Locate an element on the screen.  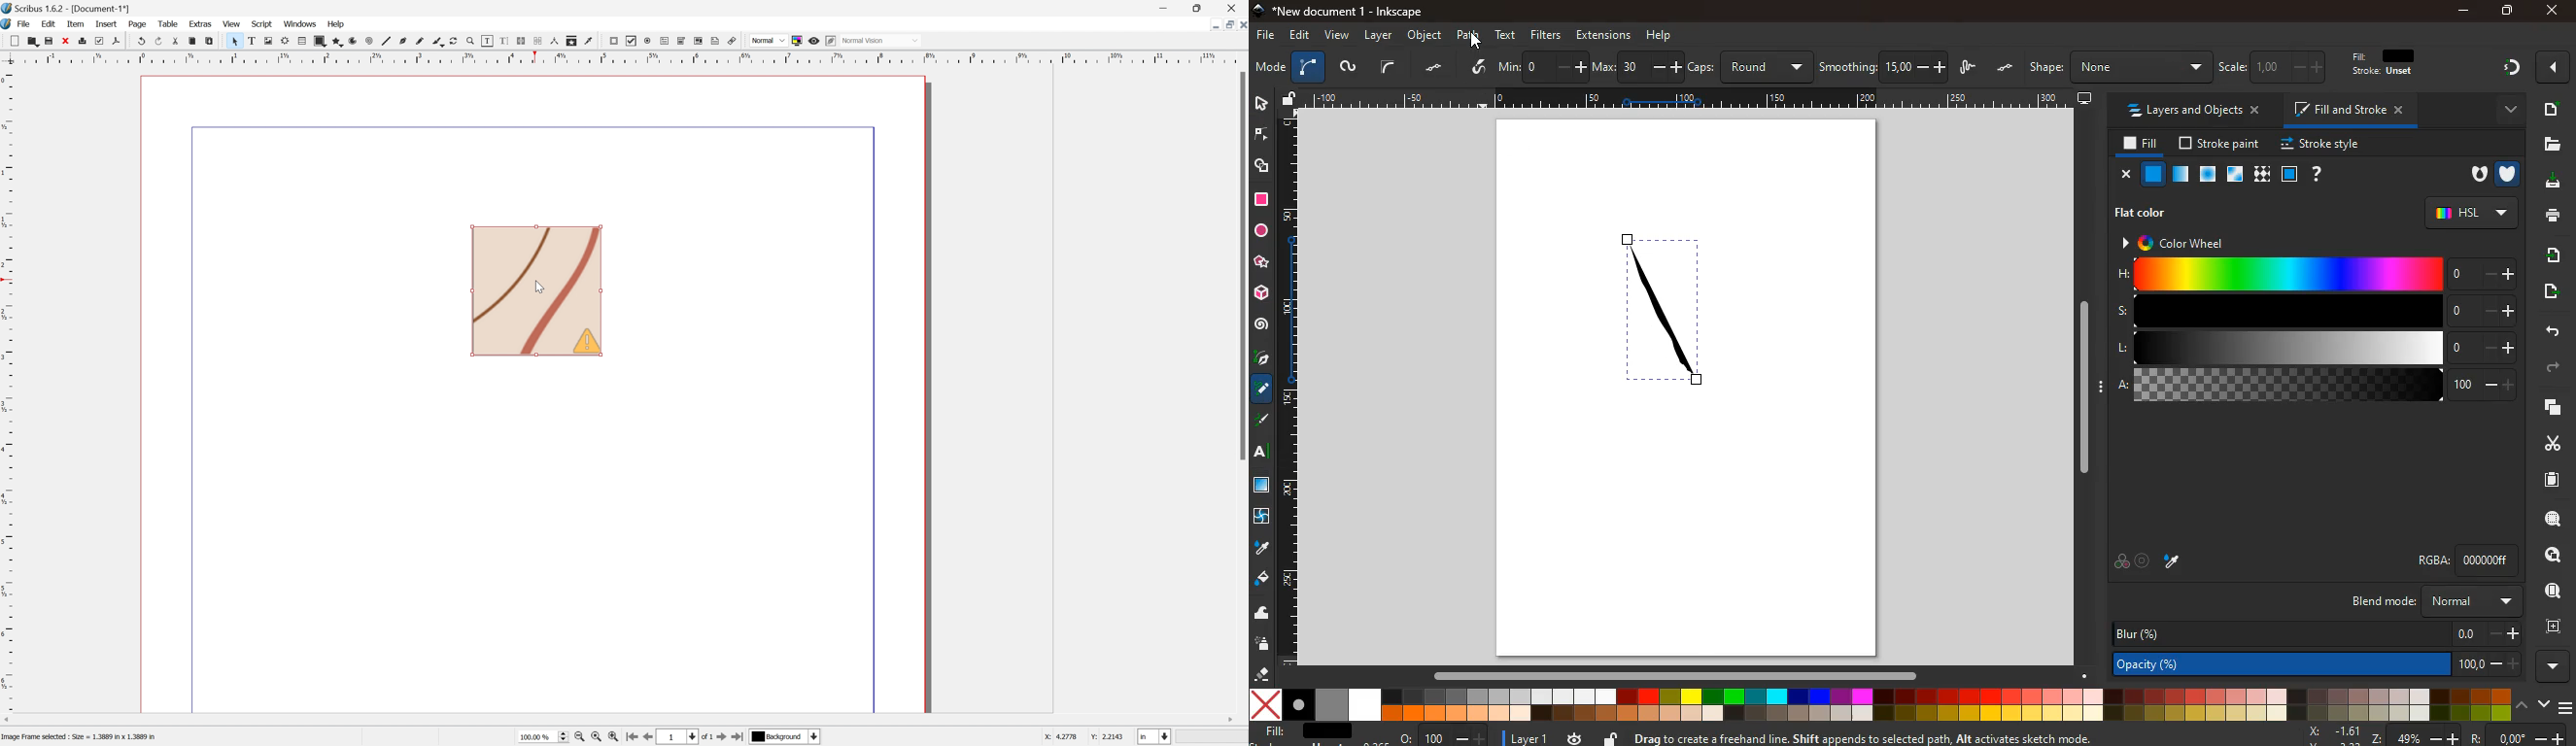
smoothing is located at coordinates (1884, 67).